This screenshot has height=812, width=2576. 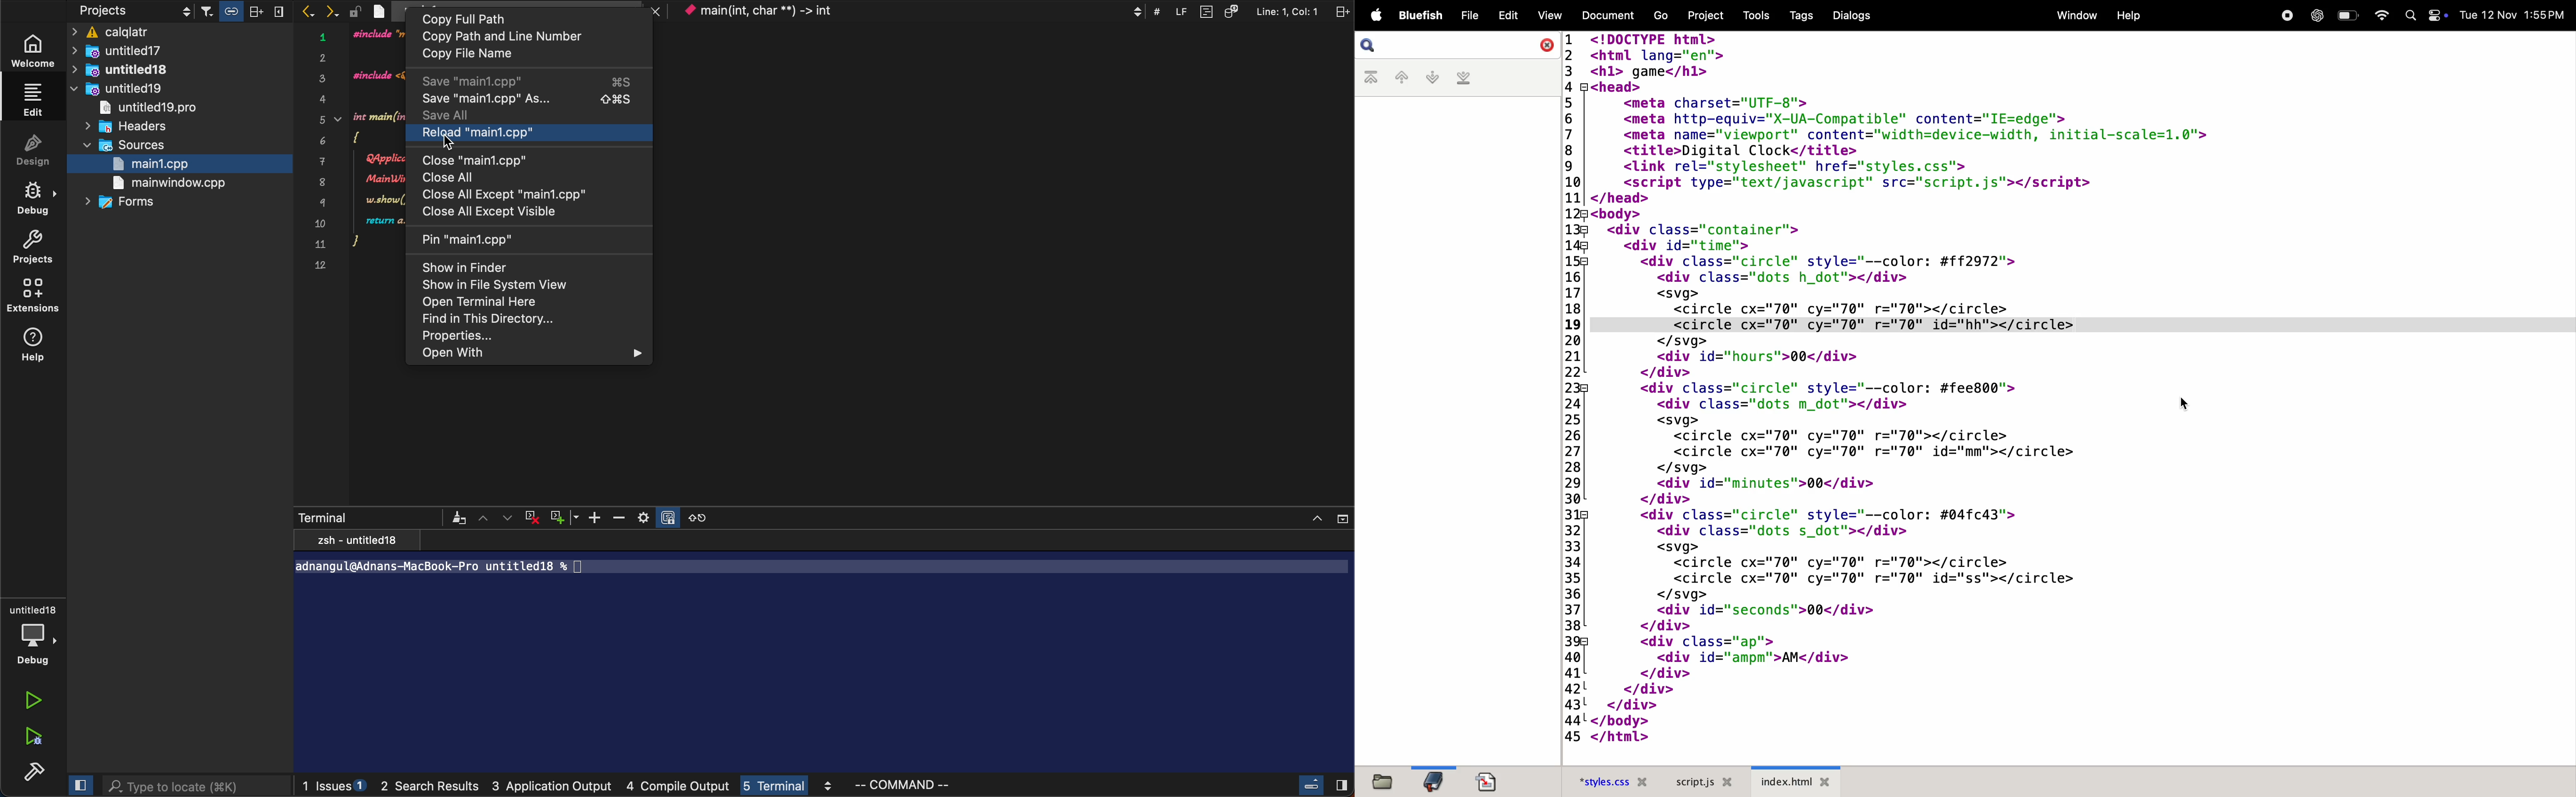 I want to click on compile output, so click(x=682, y=787).